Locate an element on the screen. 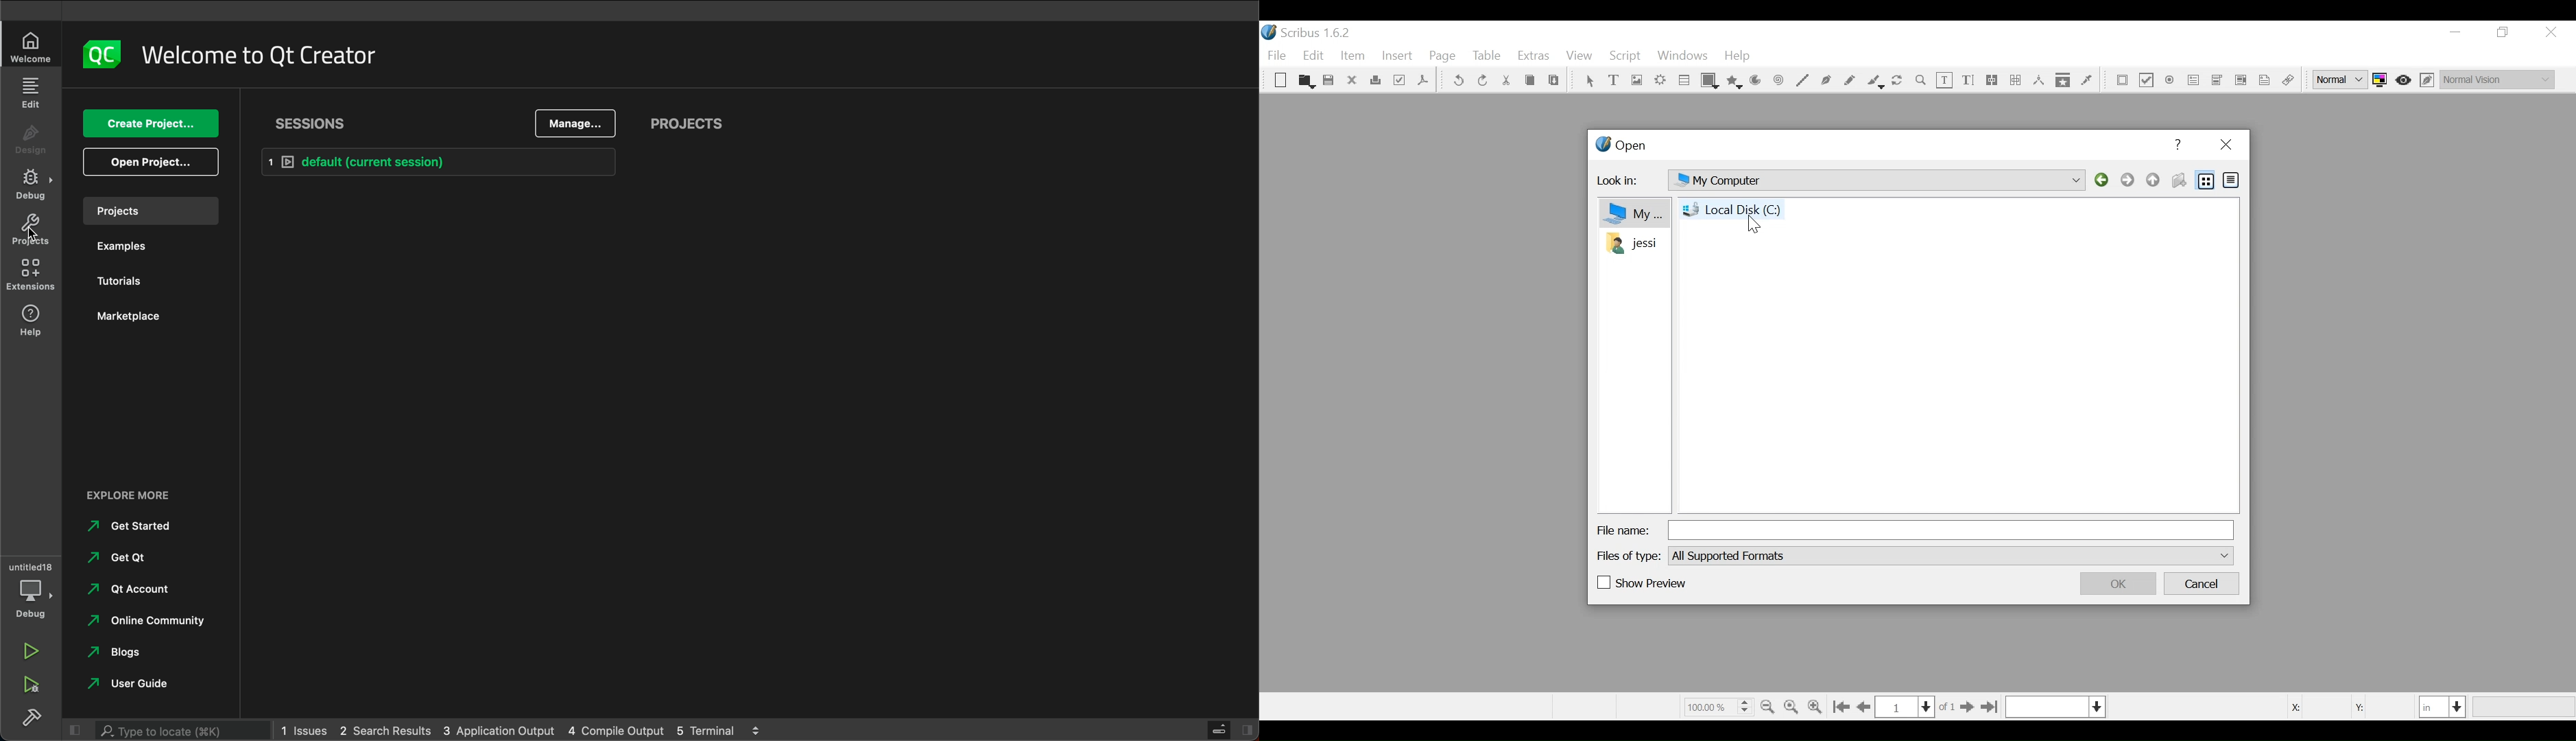 The image size is (2576, 756). Zoom is located at coordinates (1921, 81).